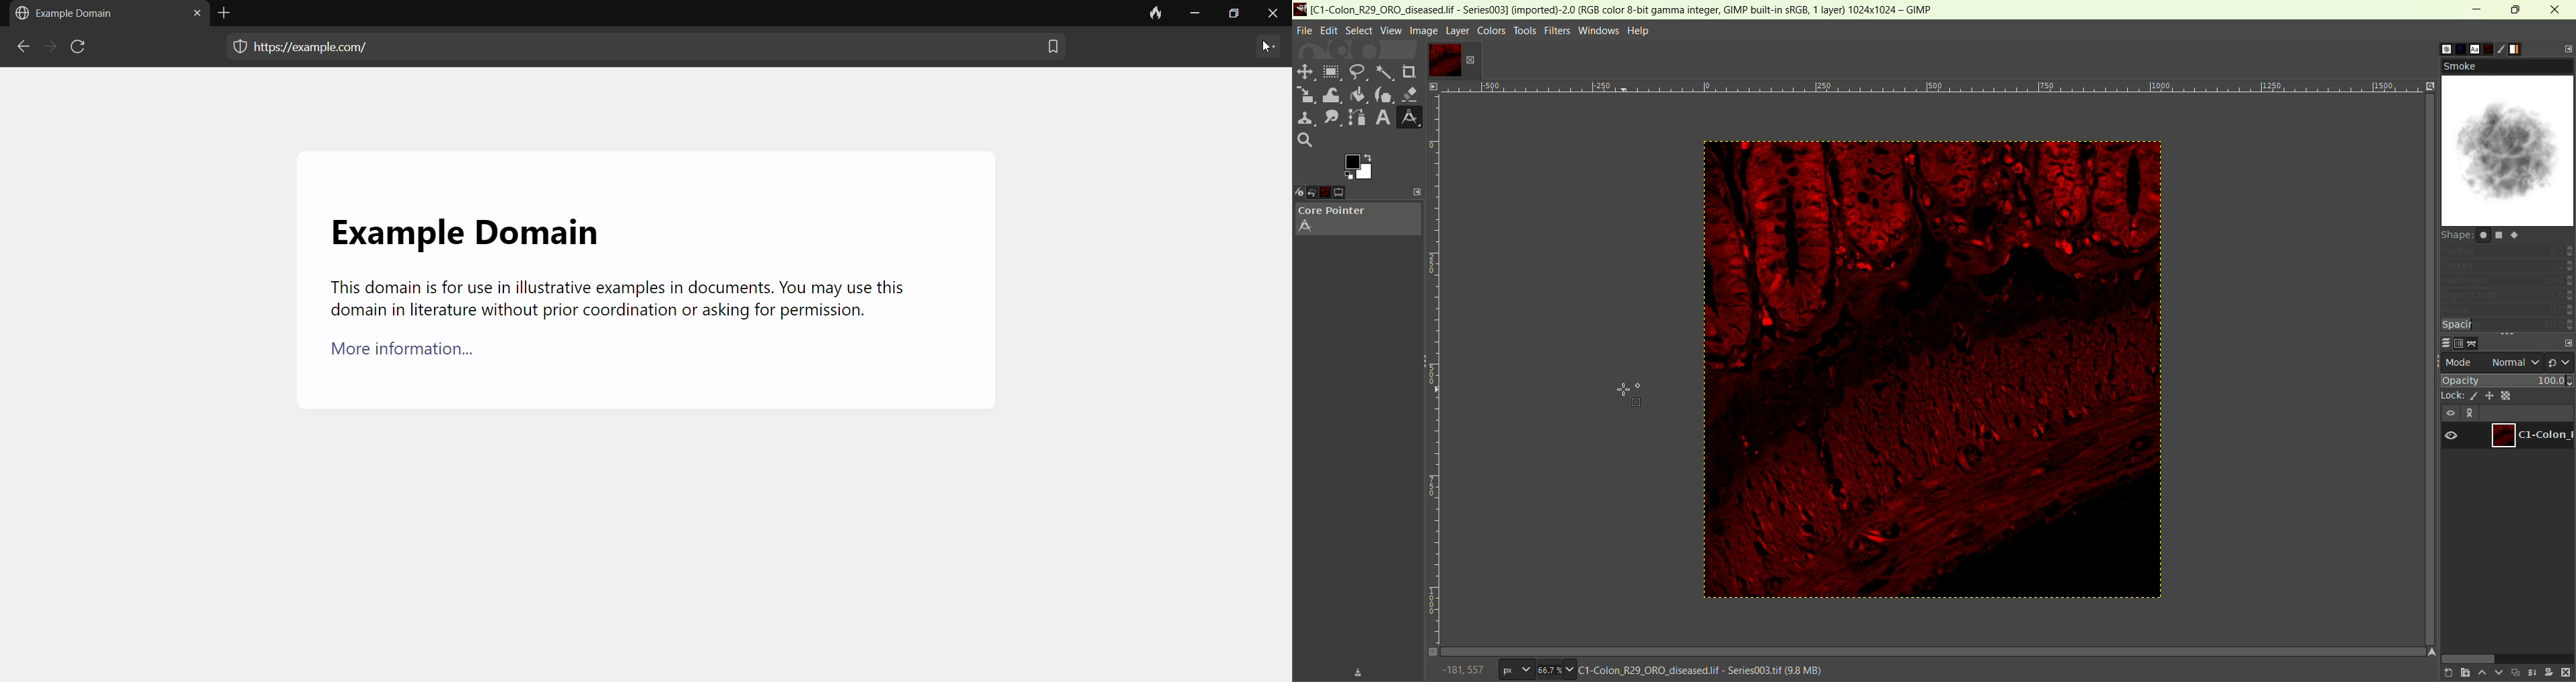 The height and width of the screenshot is (700, 2576). I want to click on delete layer, so click(2567, 673).